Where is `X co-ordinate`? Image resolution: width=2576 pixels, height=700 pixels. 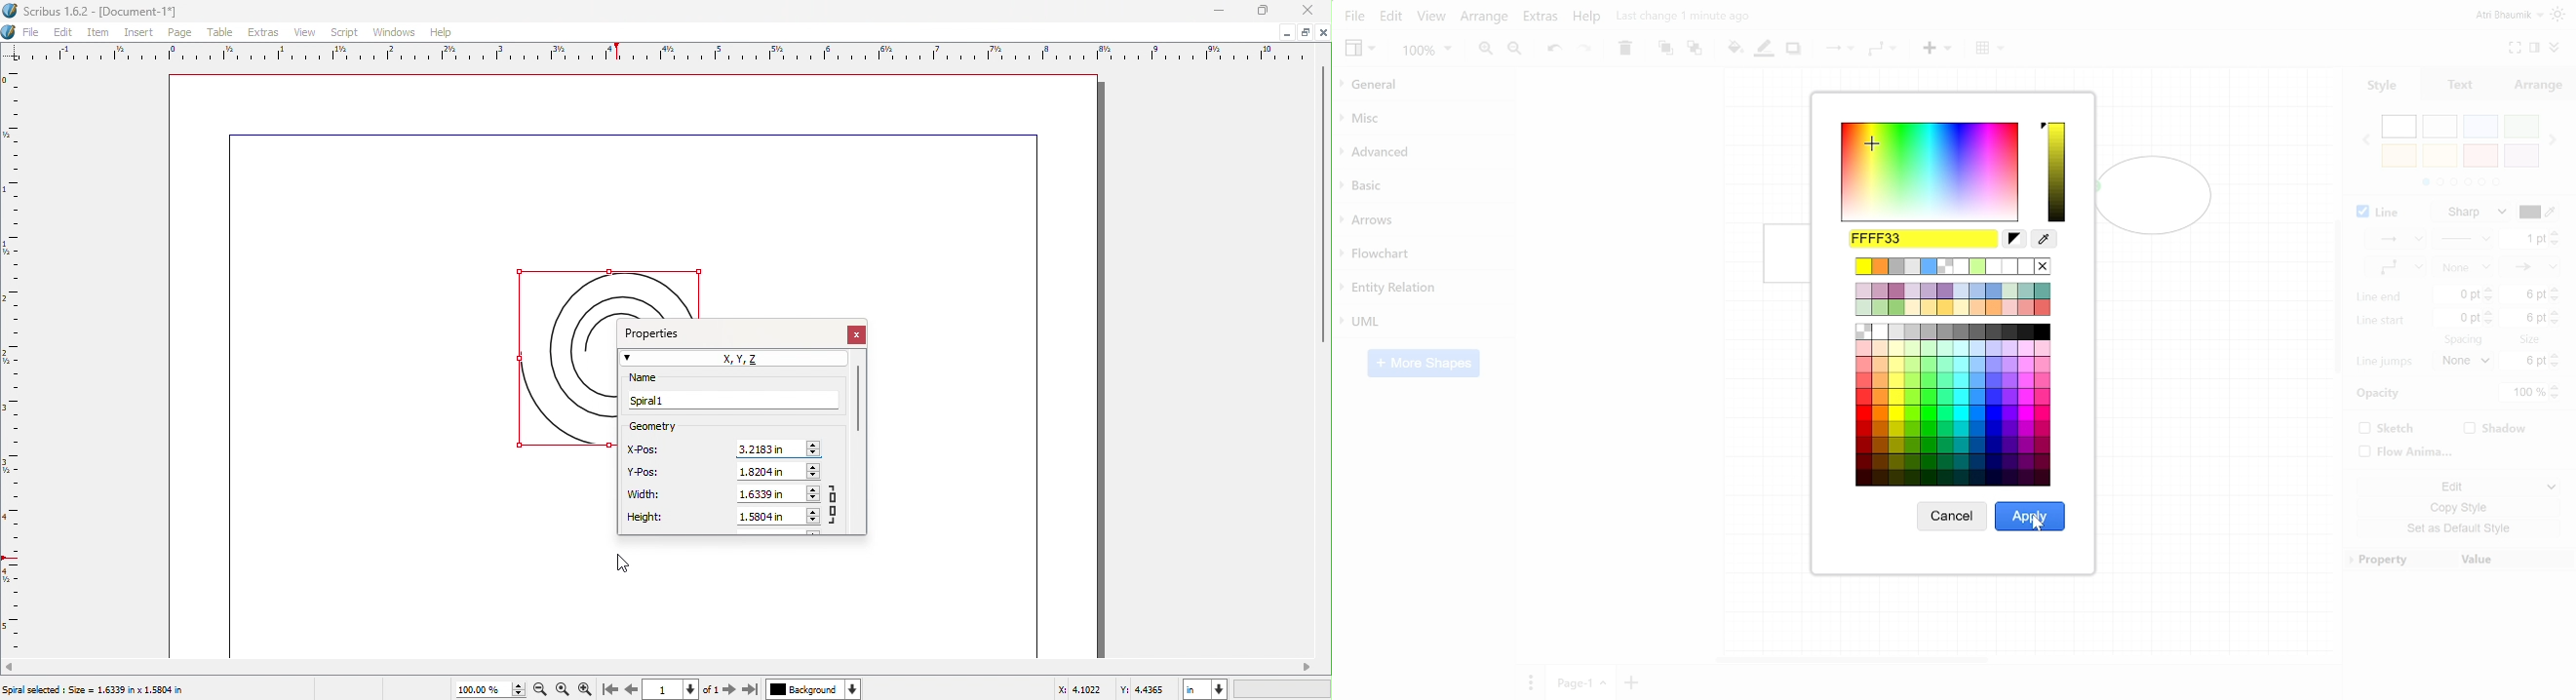 X co-ordinate is located at coordinates (1084, 690).